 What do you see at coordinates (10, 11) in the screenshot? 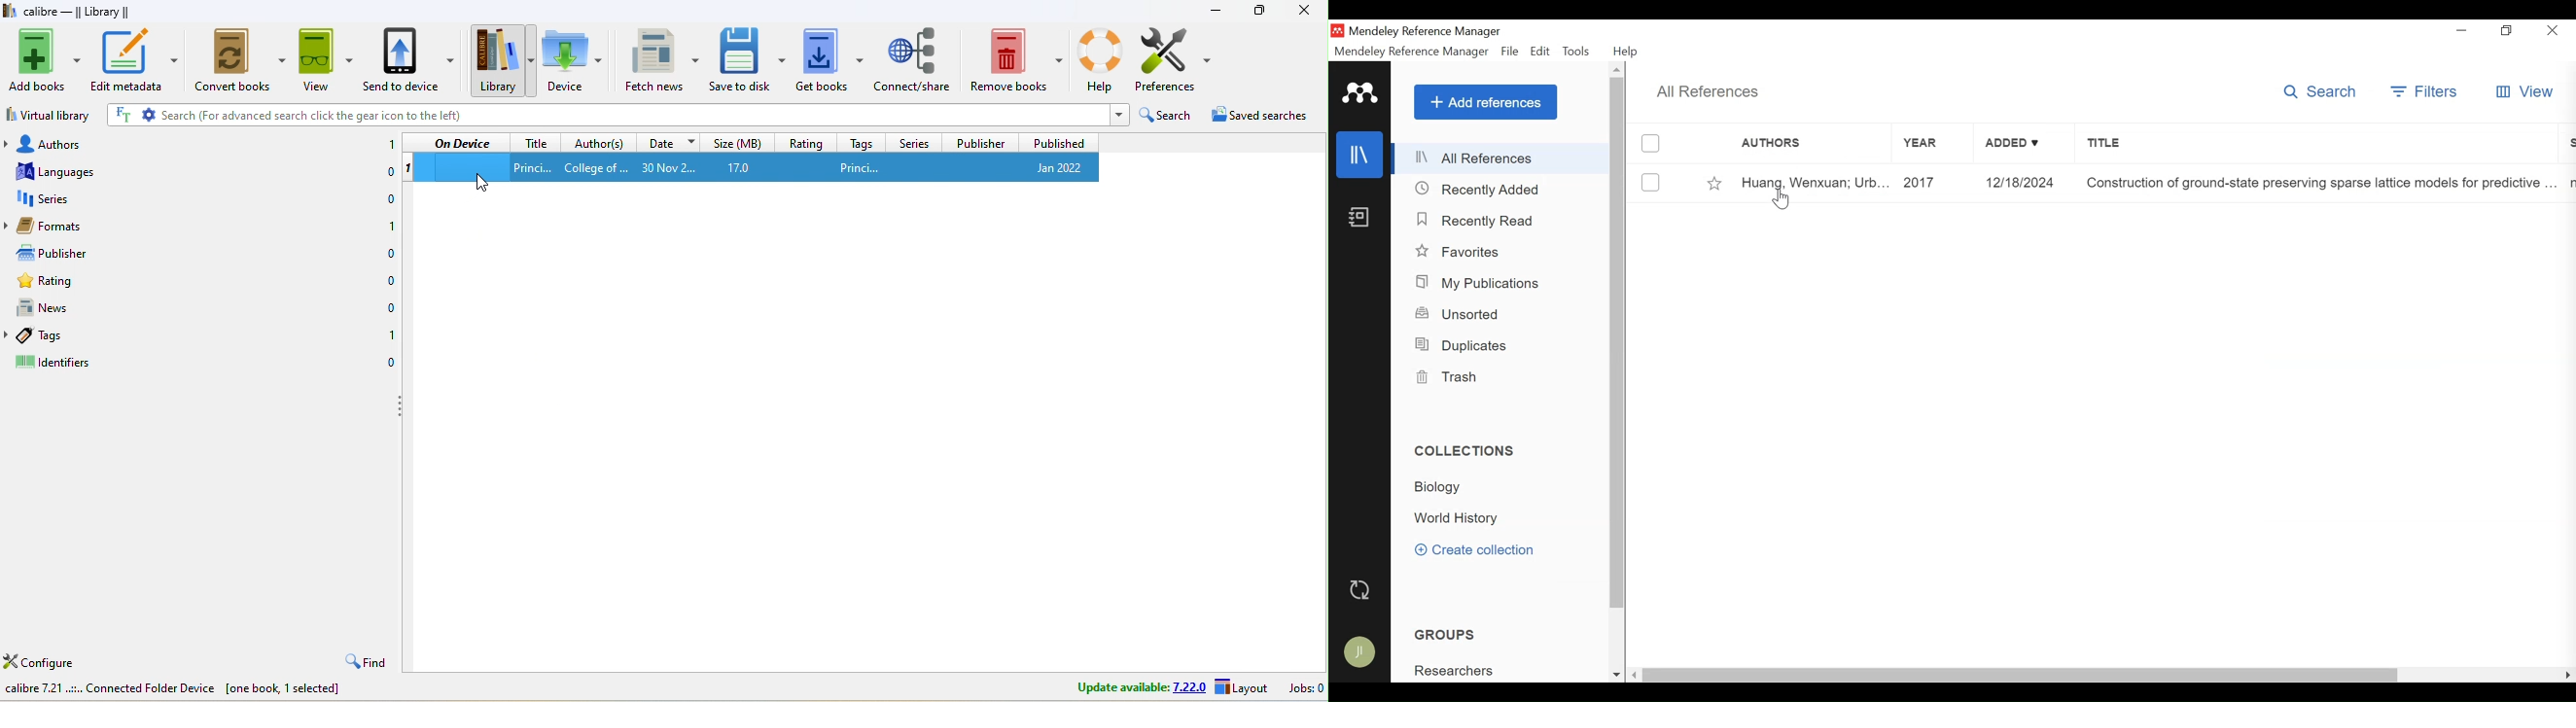
I see `logo` at bounding box center [10, 11].